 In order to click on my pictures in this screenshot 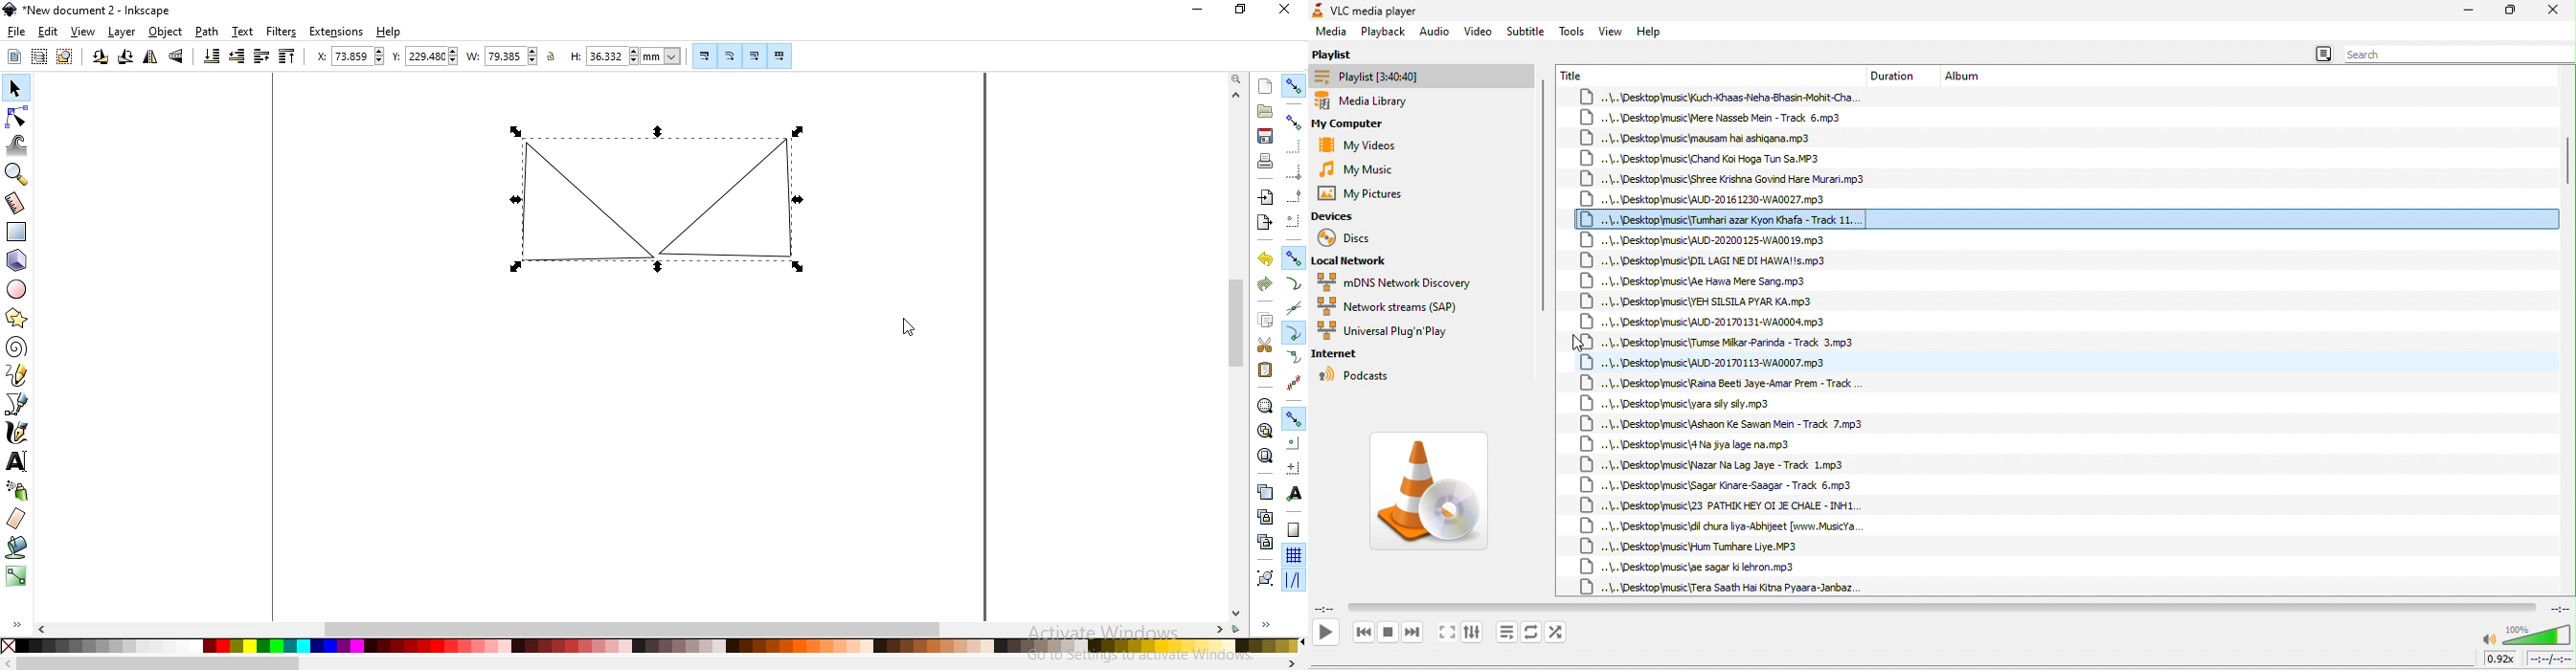, I will do `click(1372, 195)`.